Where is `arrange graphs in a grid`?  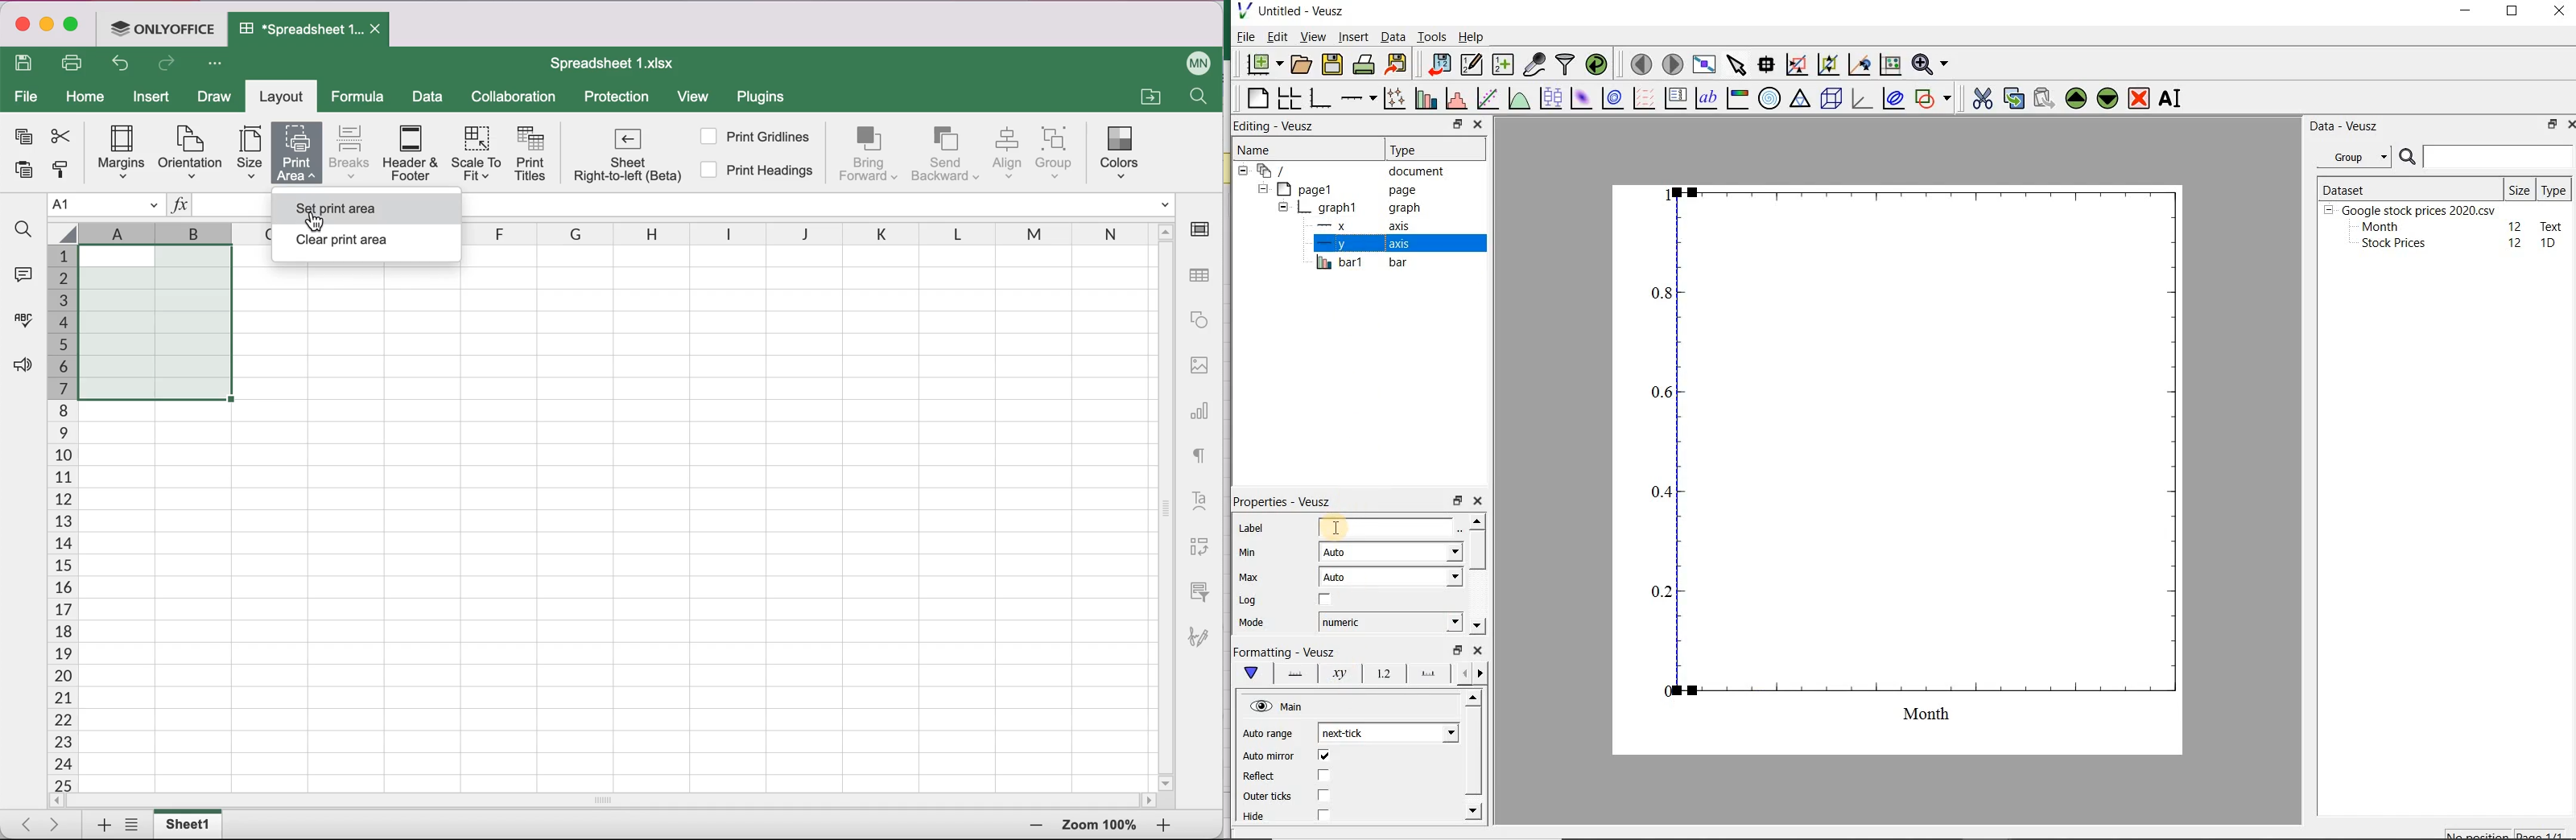 arrange graphs in a grid is located at coordinates (1287, 99).